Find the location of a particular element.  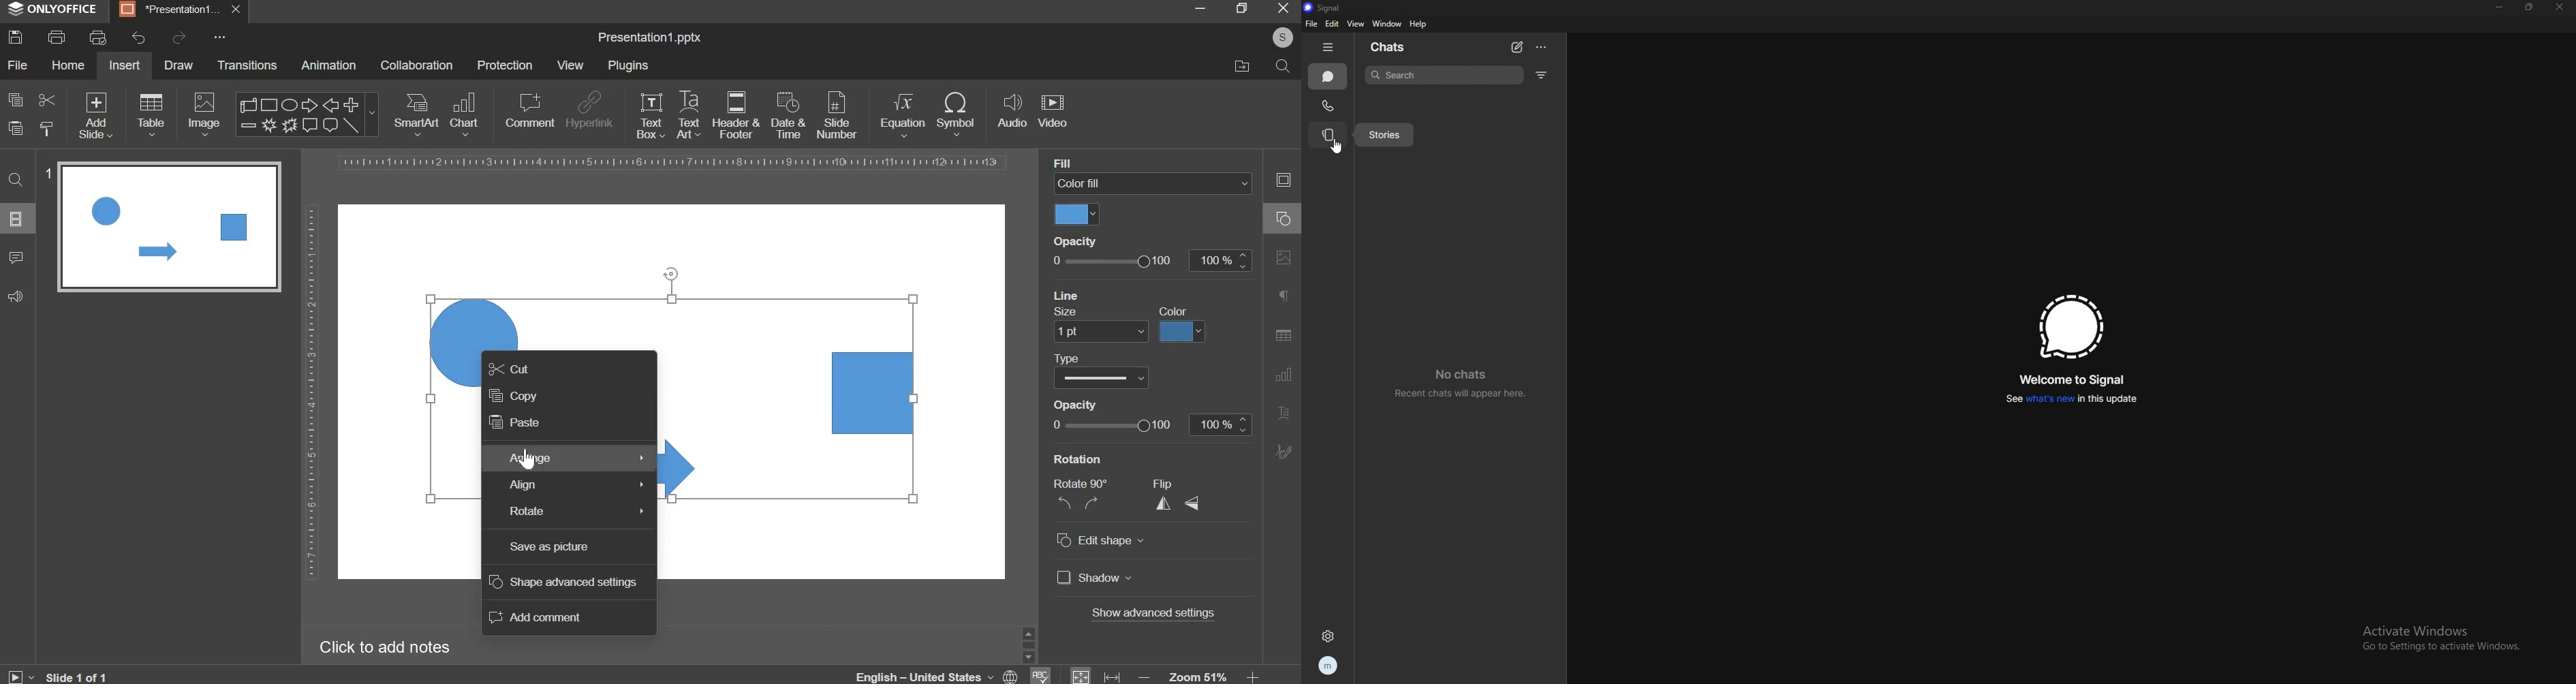

file is located at coordinates (17, 65).